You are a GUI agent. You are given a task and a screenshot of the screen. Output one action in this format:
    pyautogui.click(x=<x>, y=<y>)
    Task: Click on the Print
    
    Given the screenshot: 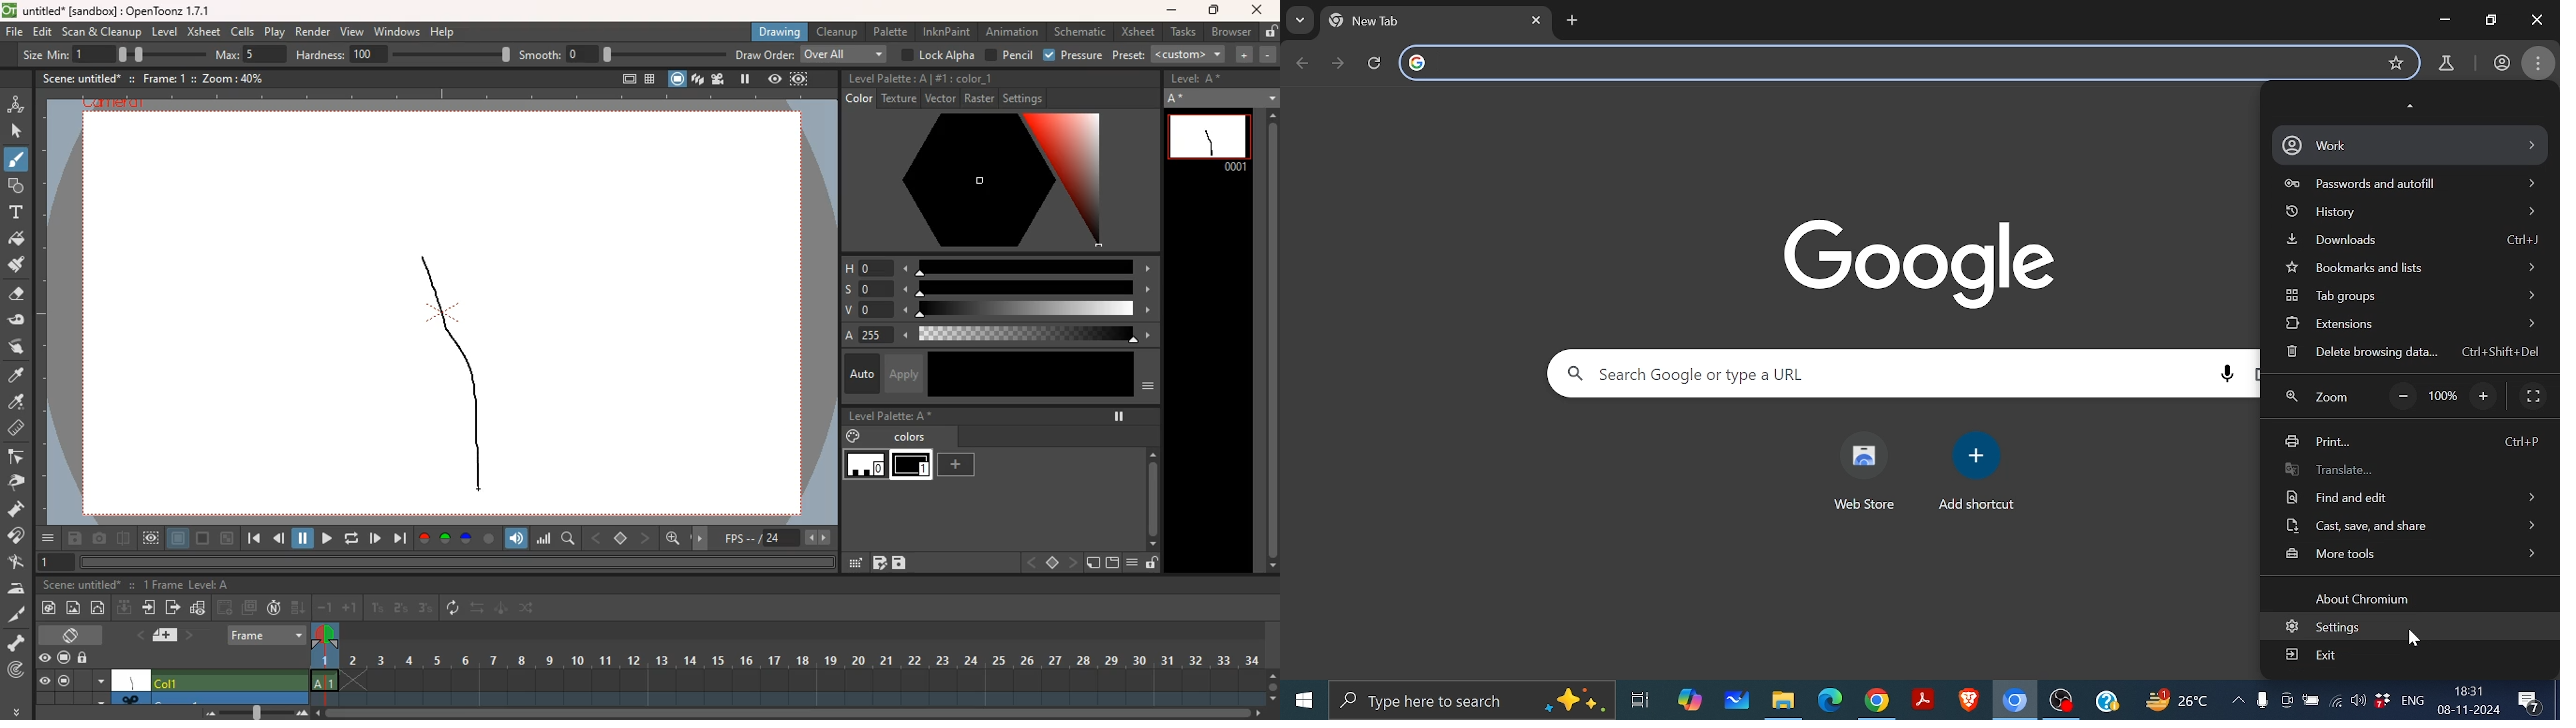 What is the action you would take?
    pyautogui.click(x=2413, y=444)
    